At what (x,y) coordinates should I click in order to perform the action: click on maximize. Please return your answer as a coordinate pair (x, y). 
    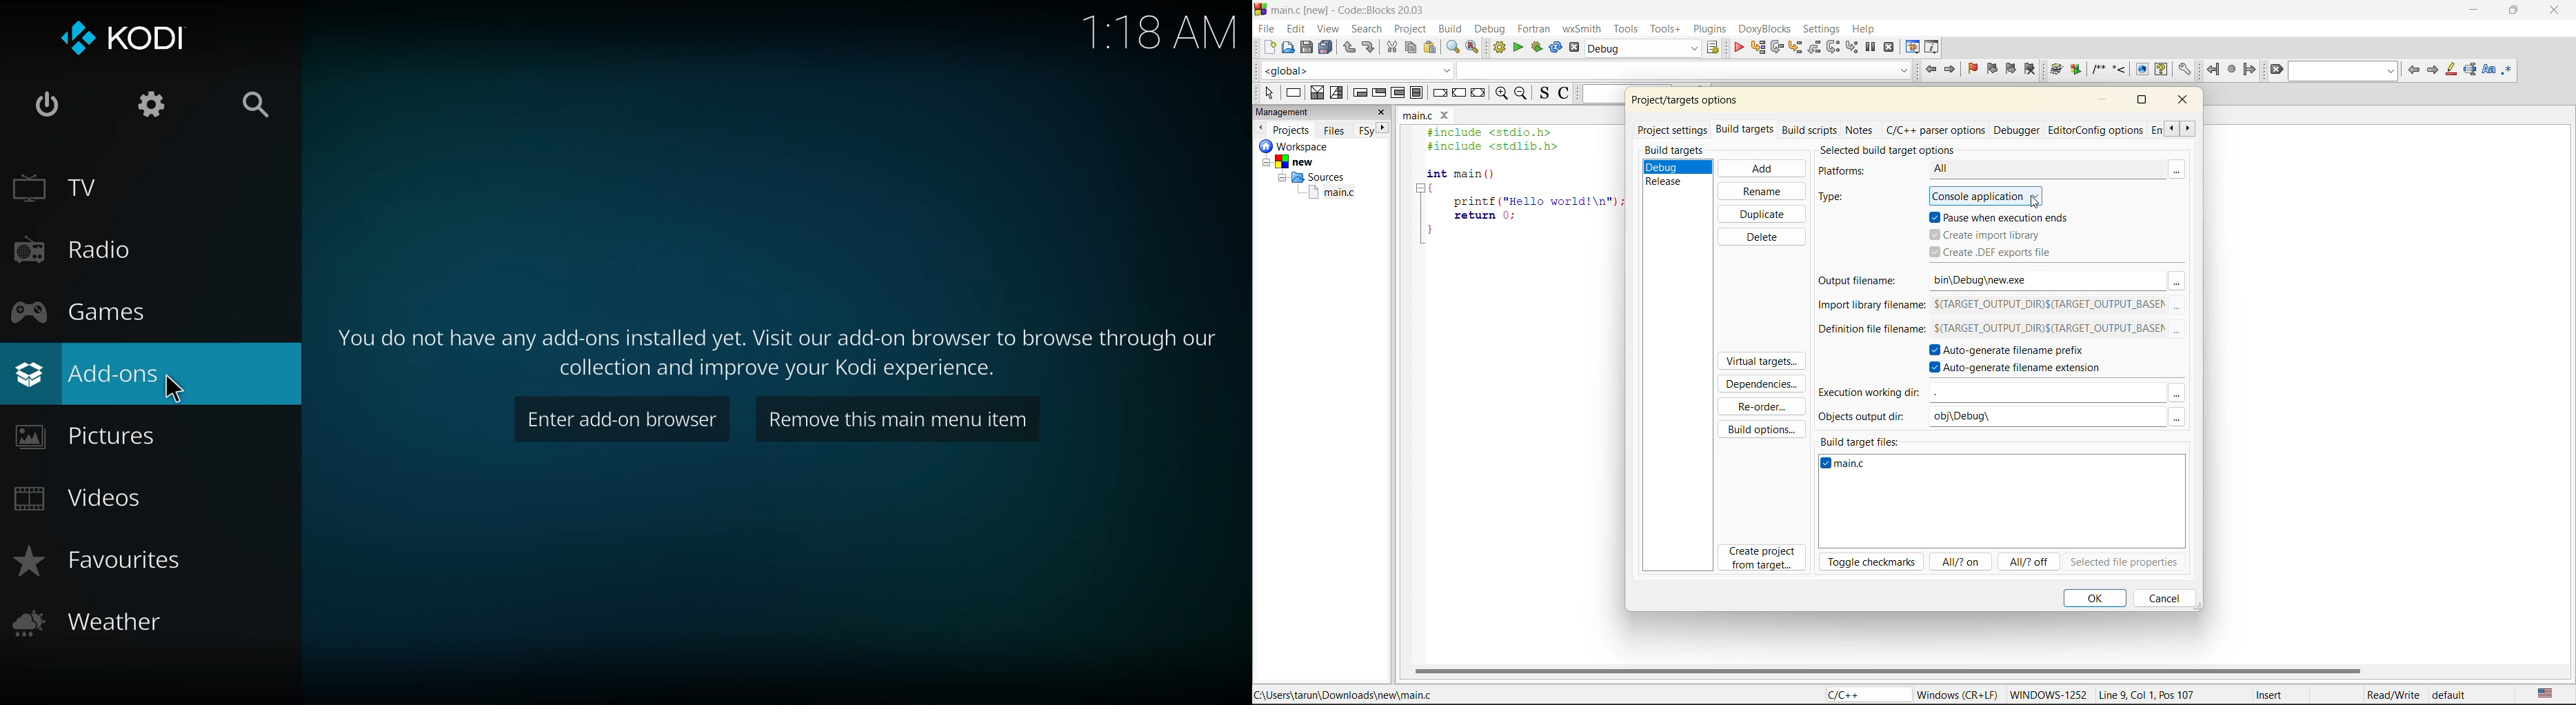
    Looking at the image, I should click on (2517, 12).